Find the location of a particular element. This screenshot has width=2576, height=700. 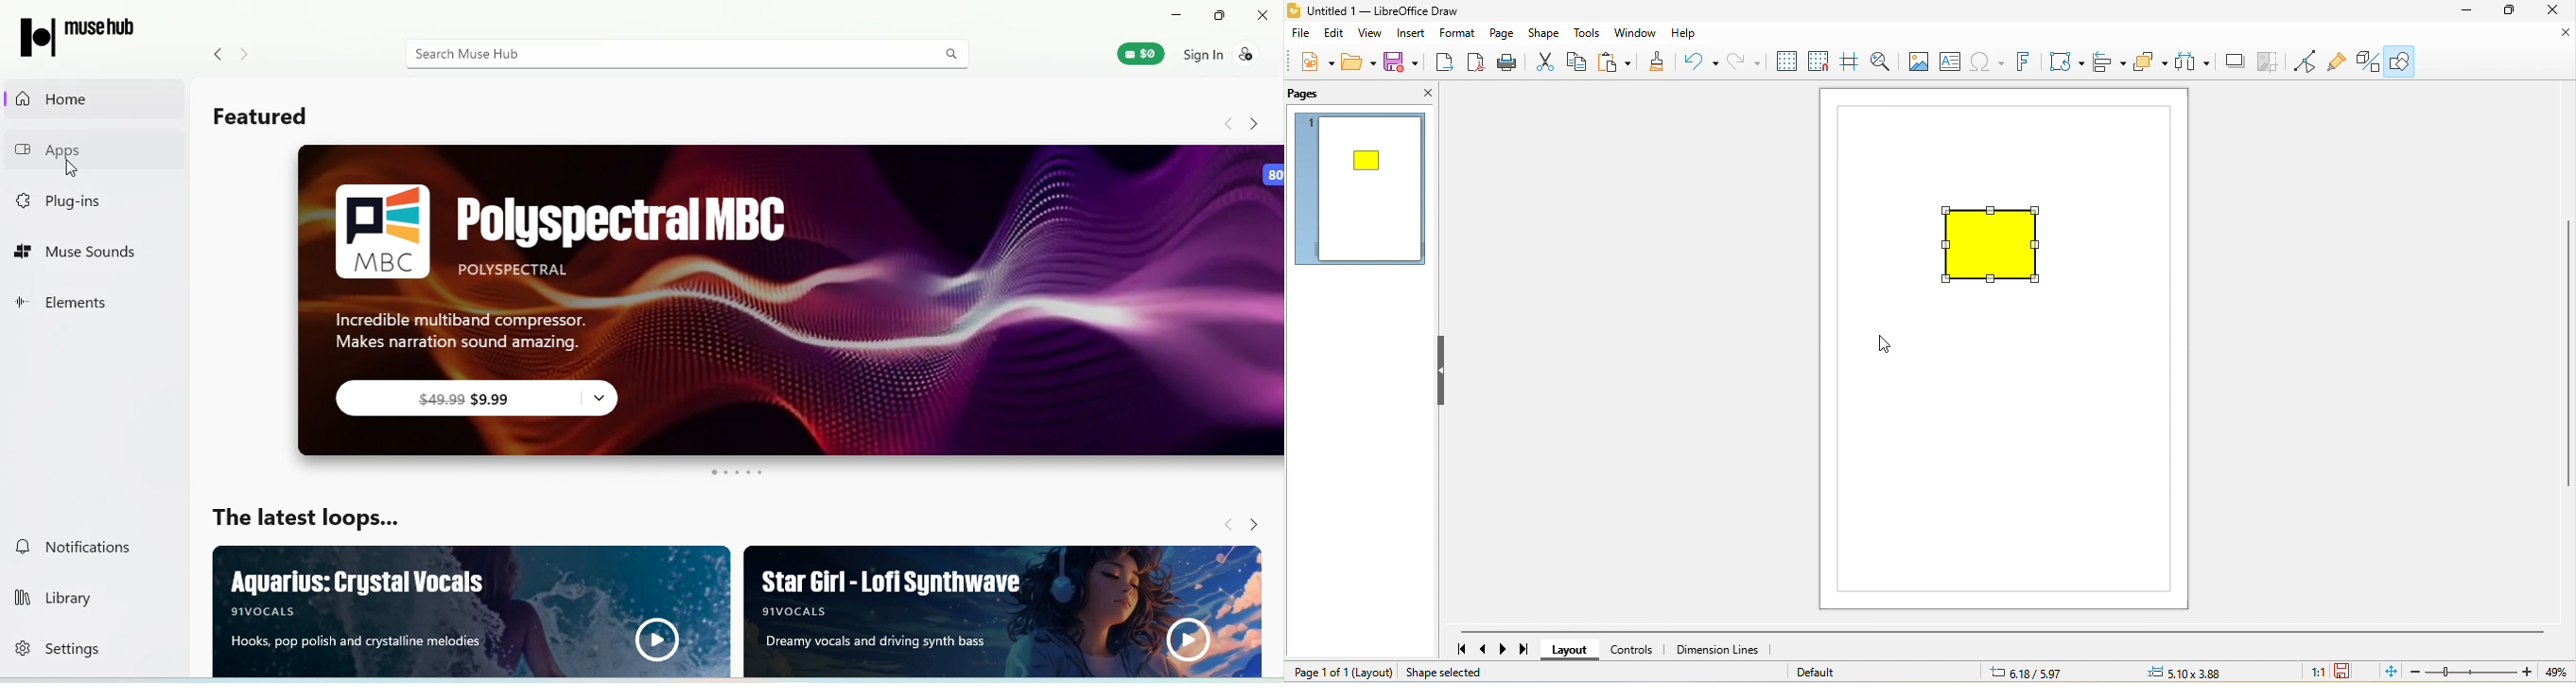

page is located at coordinates (1505, 35).